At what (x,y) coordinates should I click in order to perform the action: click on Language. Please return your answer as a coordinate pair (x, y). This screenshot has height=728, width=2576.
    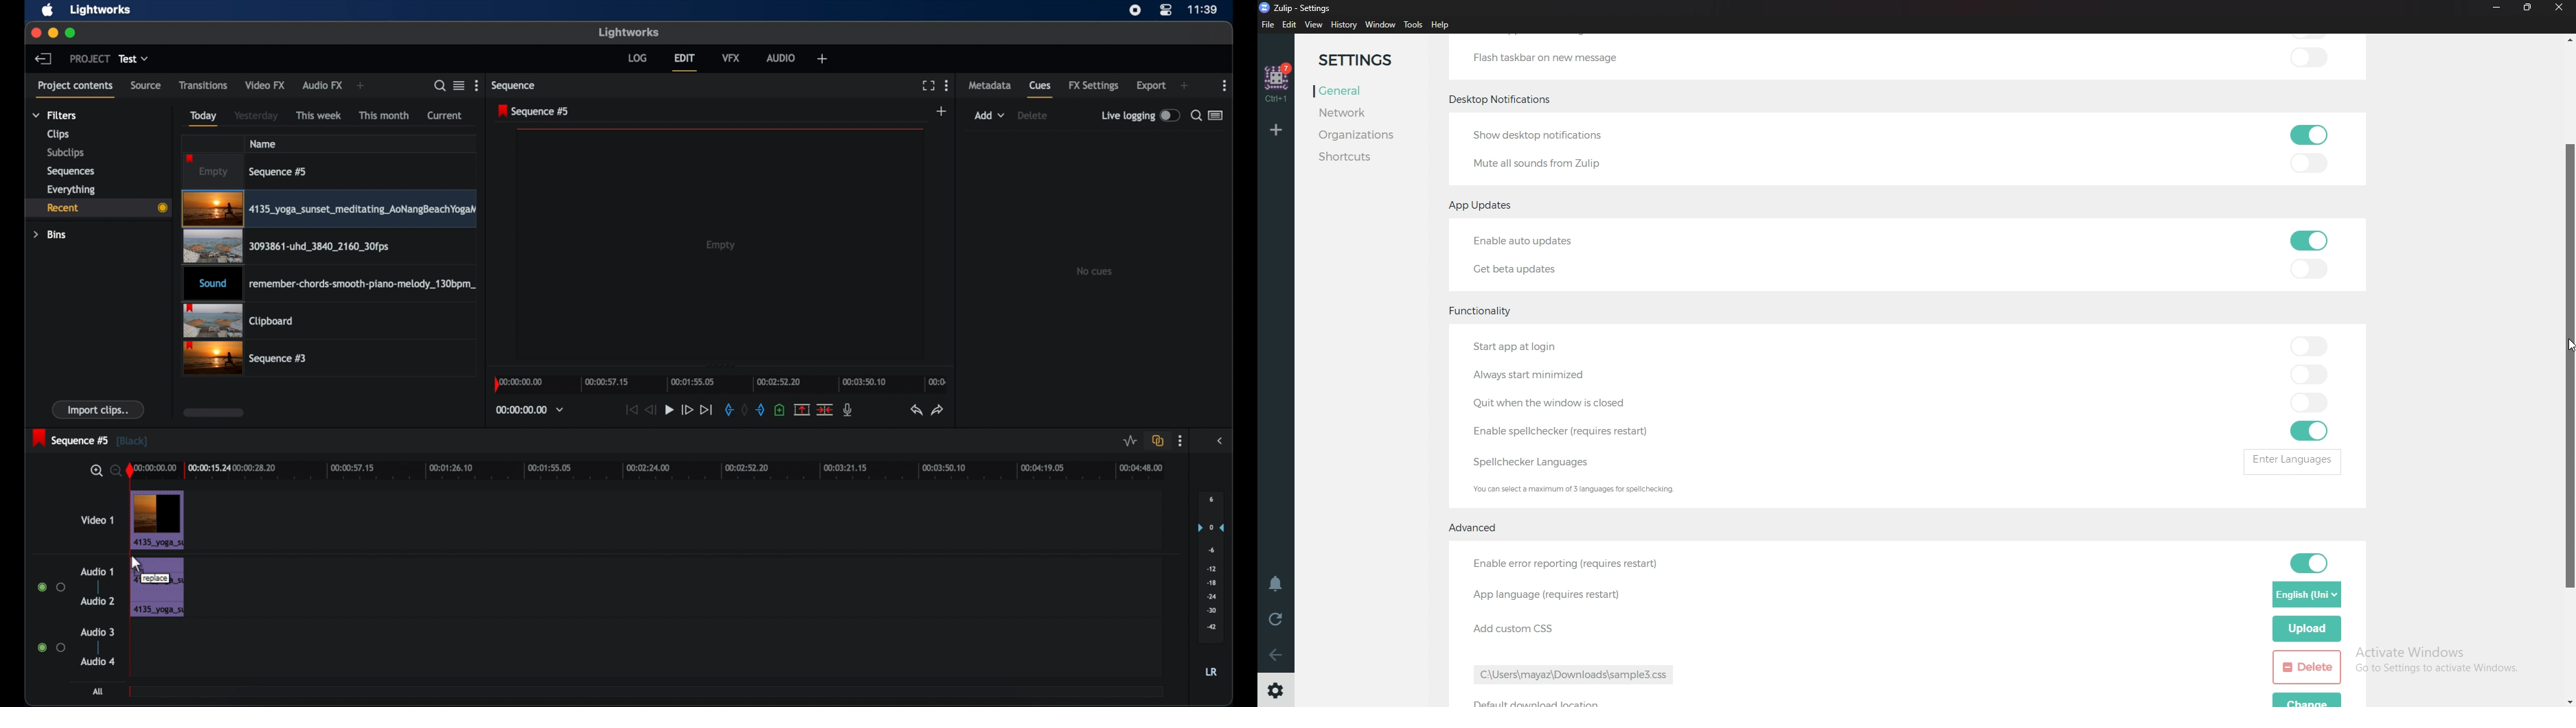
    Looking at the image, I should click on (2306, 595).